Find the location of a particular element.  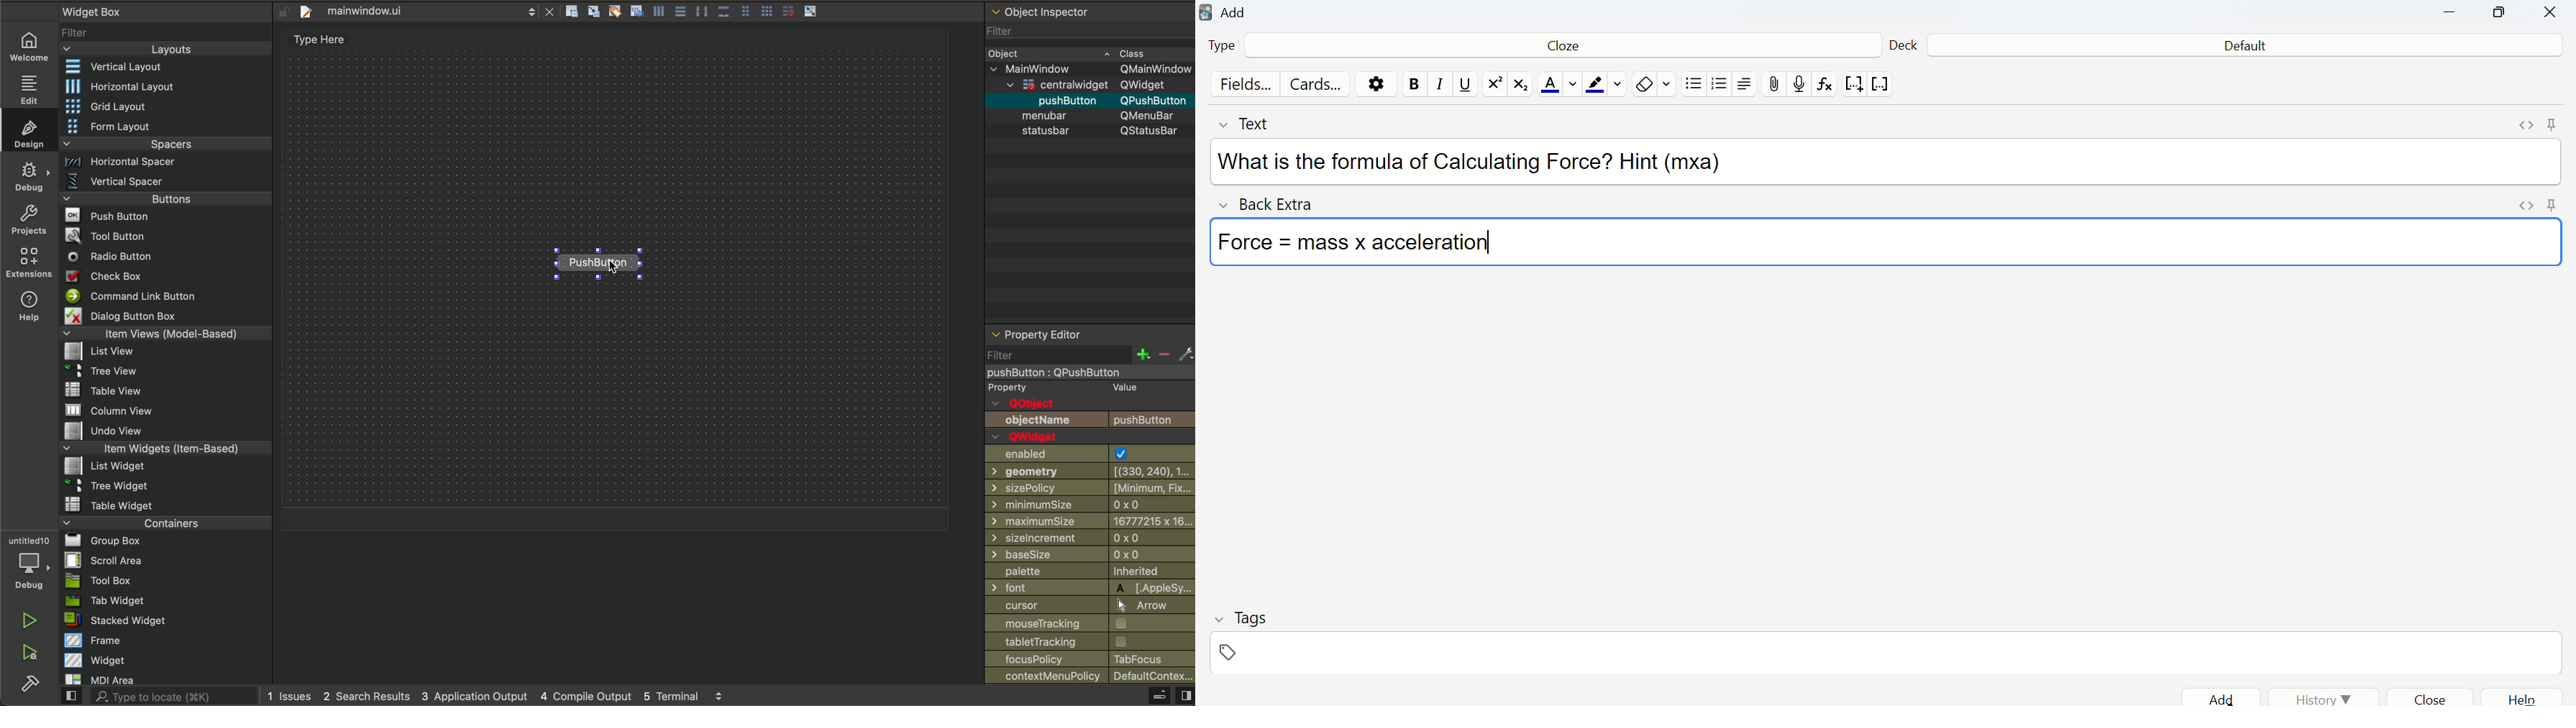

Text is located at coordinates (1259, 124).